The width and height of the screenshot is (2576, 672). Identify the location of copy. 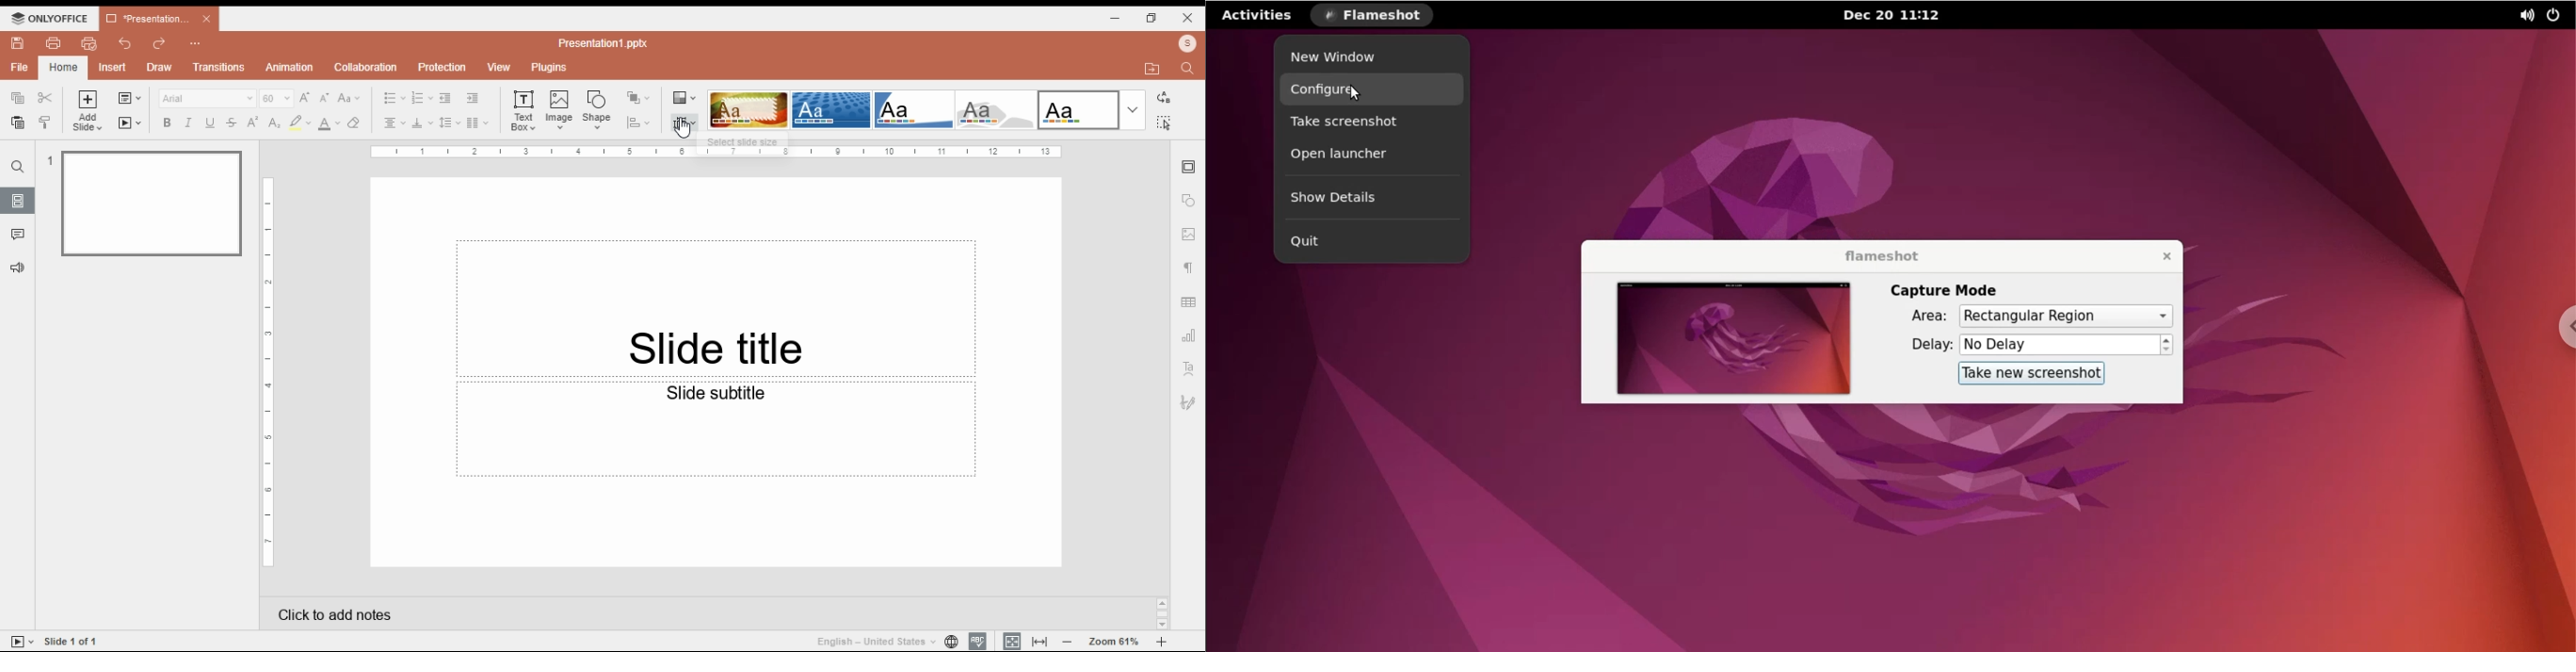
(16, 96).